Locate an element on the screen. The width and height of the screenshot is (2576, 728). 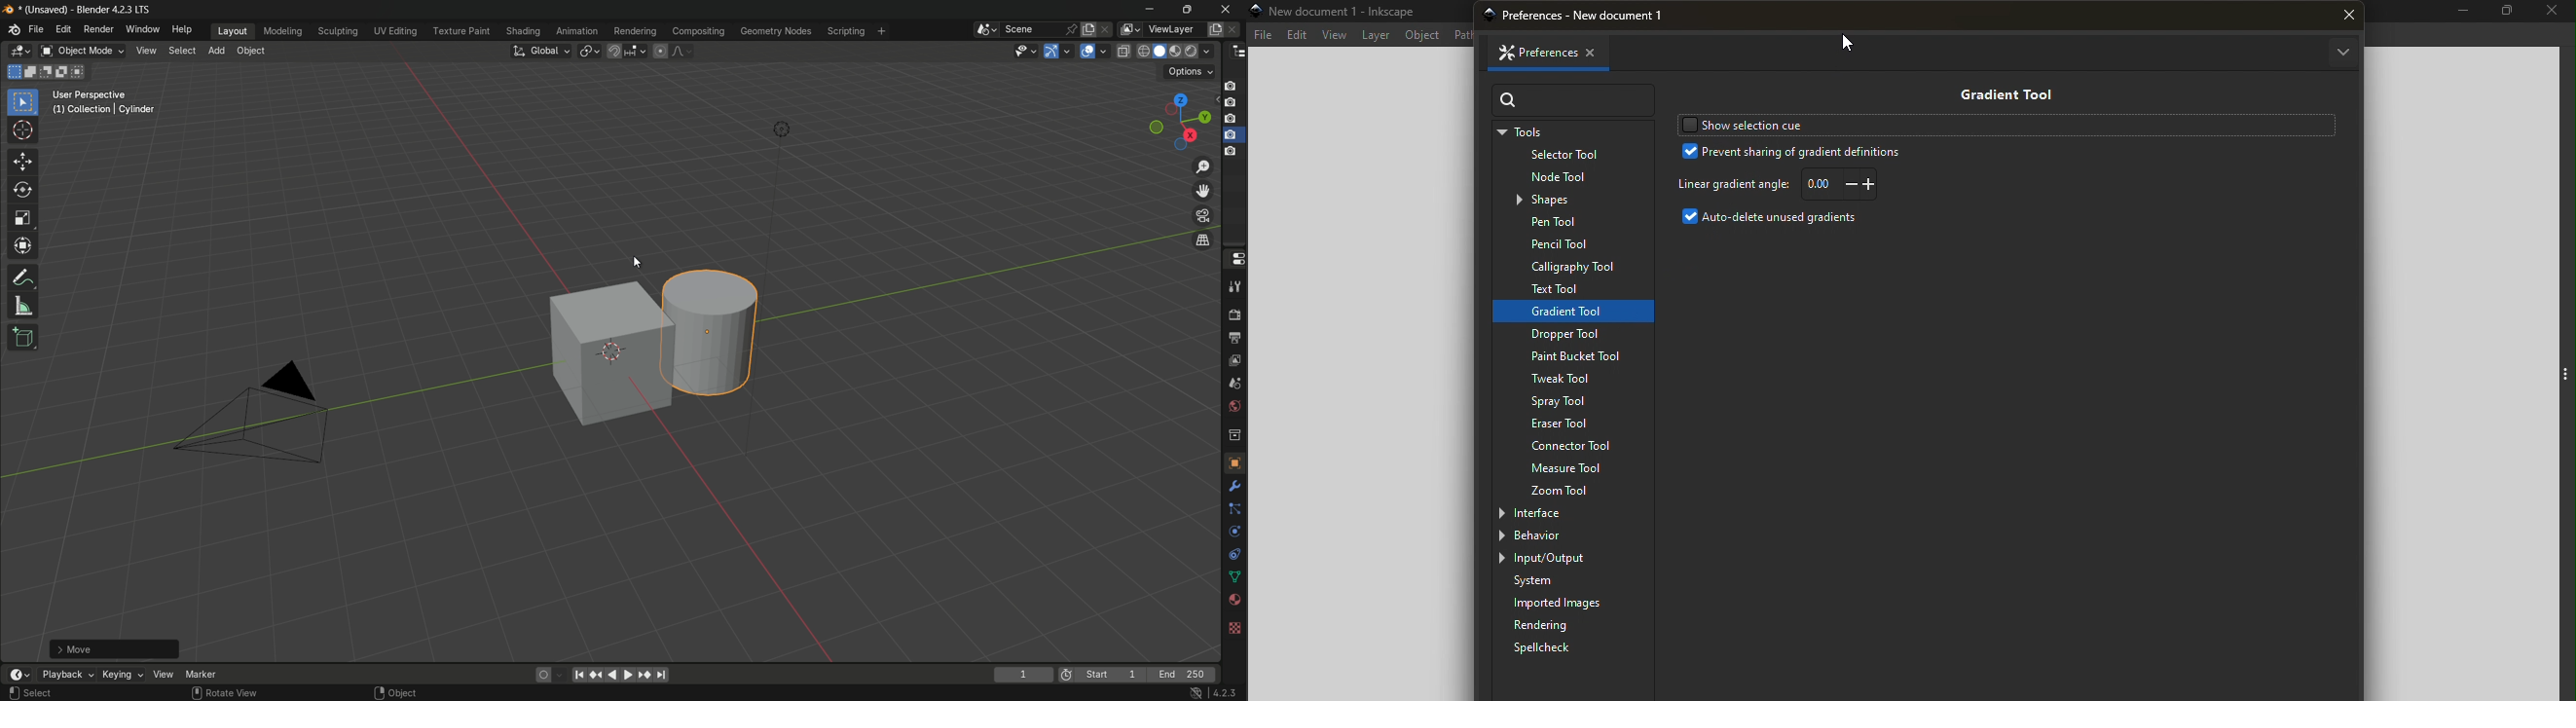
foward is located at coordinates (628, 674).